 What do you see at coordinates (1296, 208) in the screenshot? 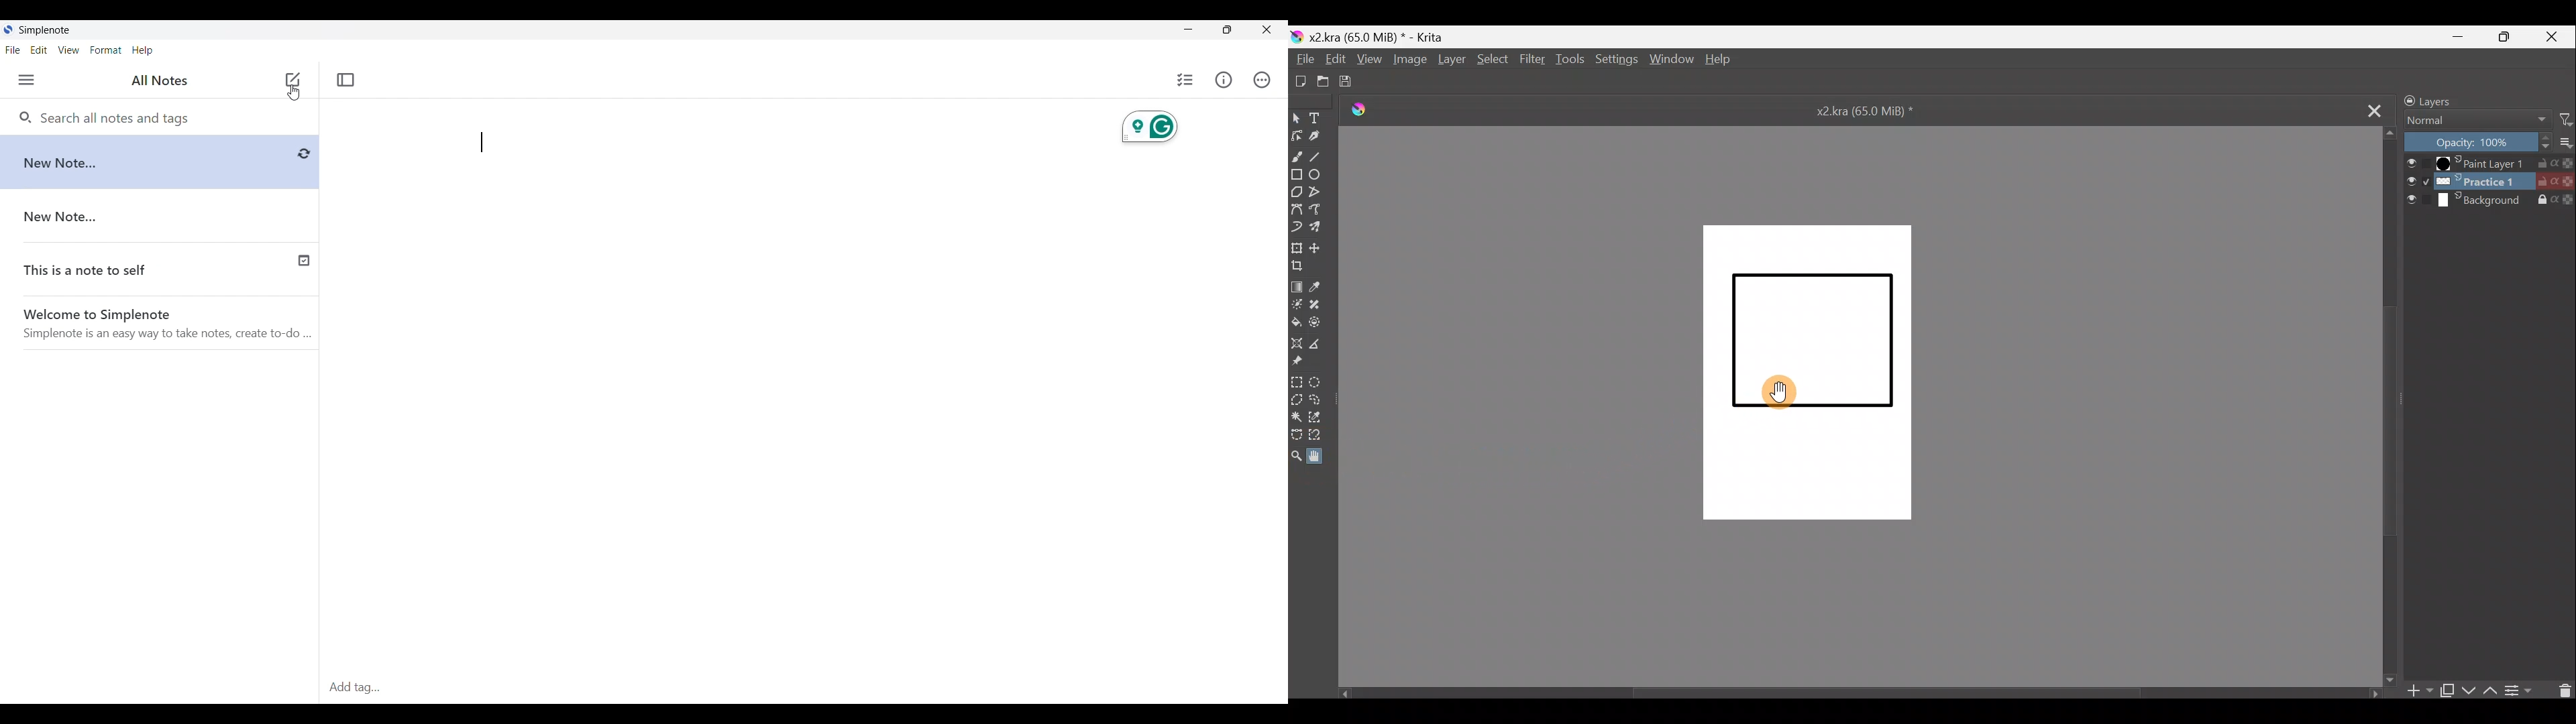
I see `Bezier curve tool` at bounding box center [1296, 208].